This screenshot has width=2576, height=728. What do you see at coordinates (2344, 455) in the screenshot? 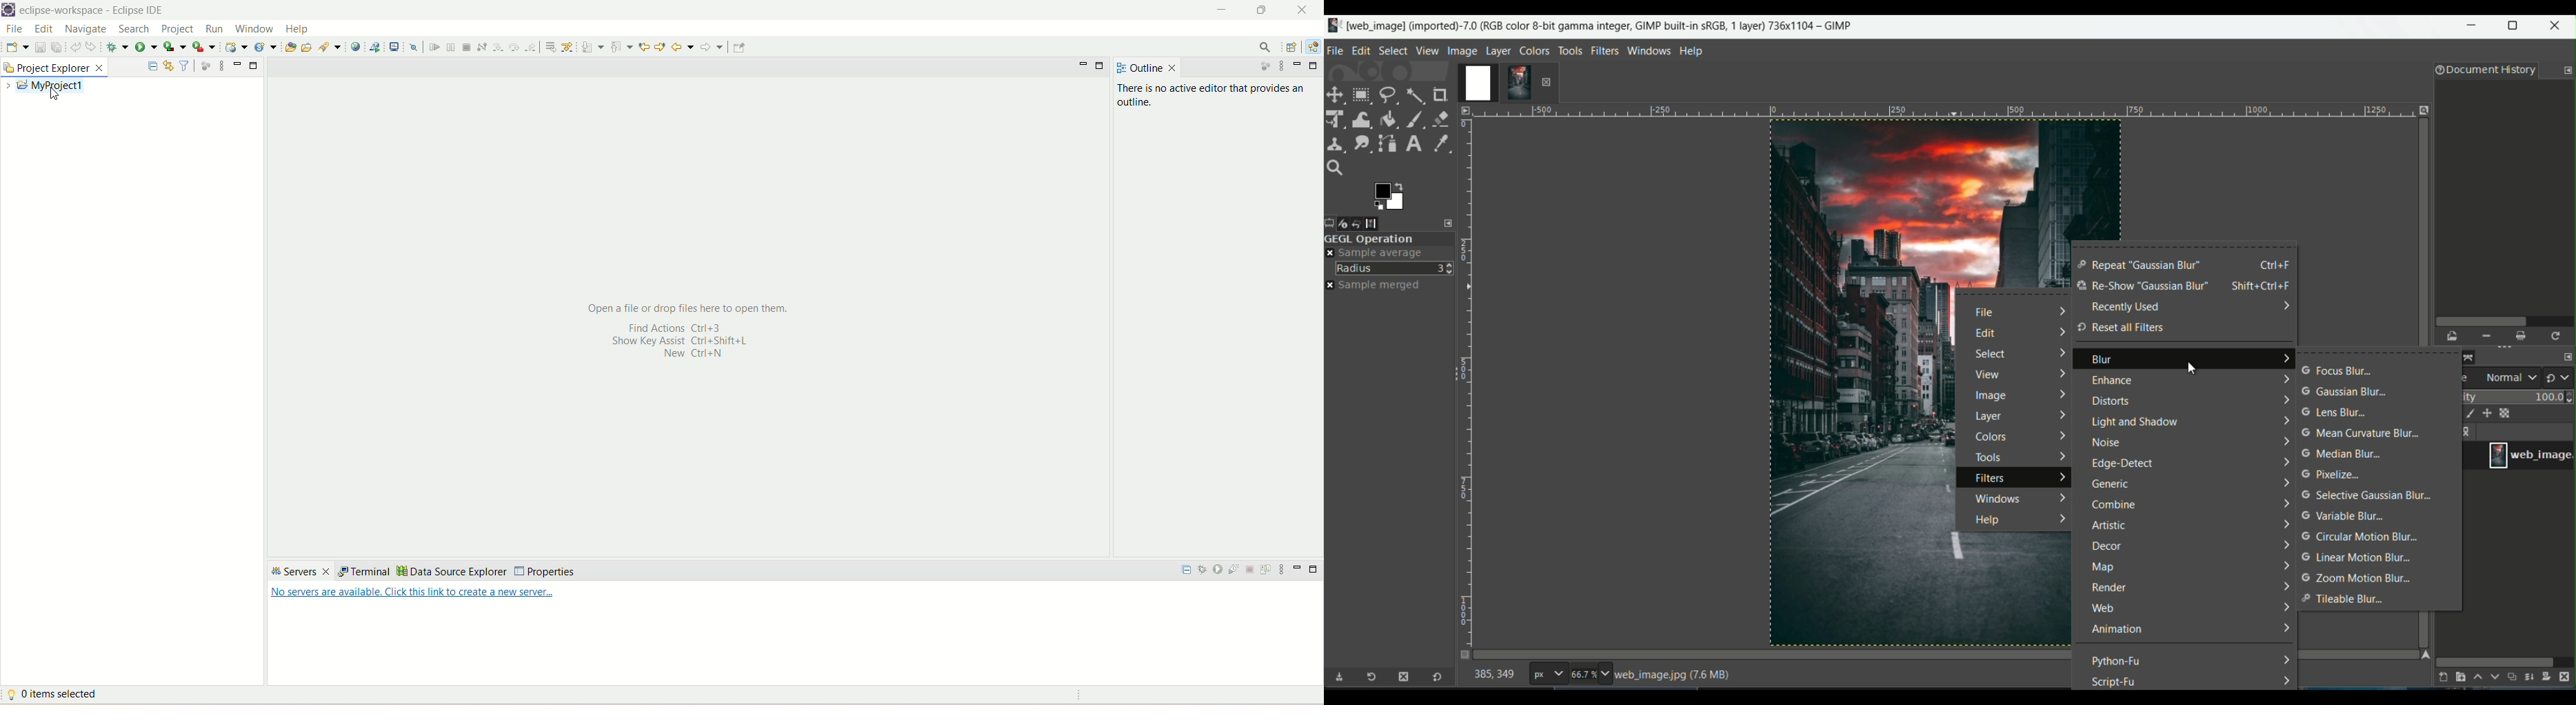
I see `median blur` at bounding box center [2344, 455].